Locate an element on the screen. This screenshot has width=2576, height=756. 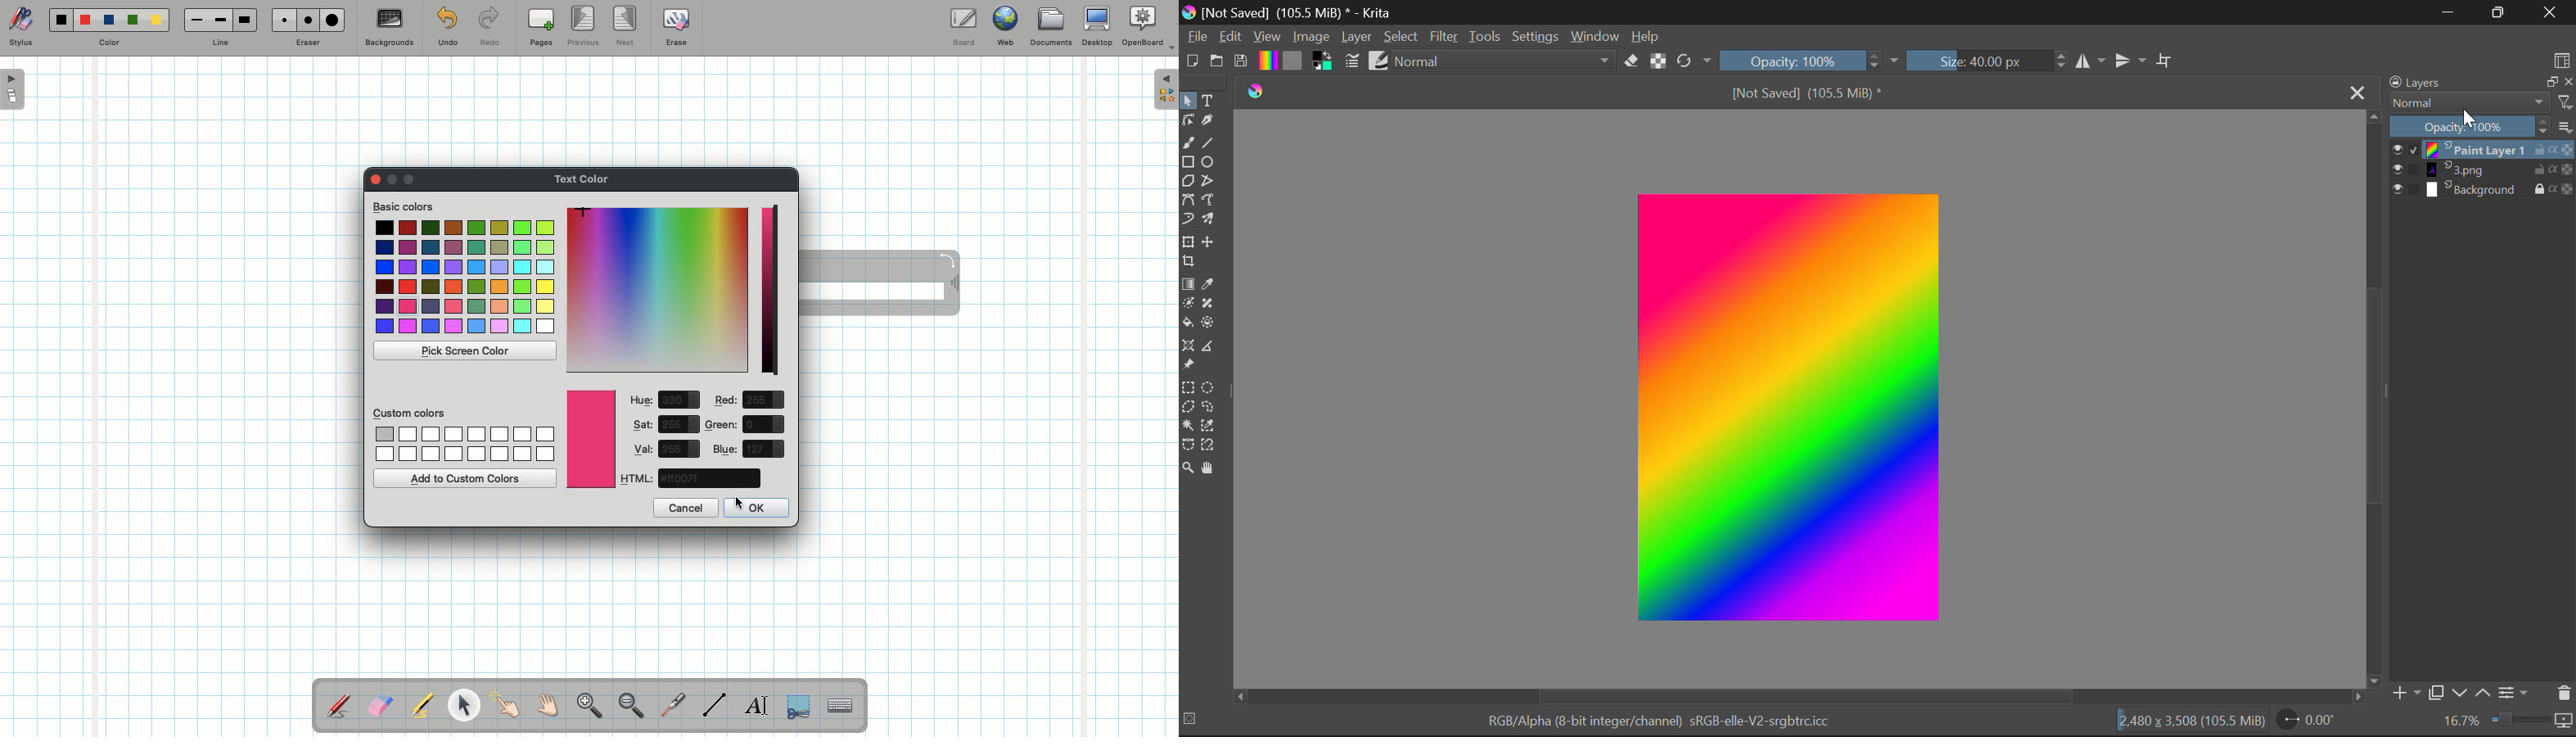
Rectangle Selection is located at coordinates (1189, 387).